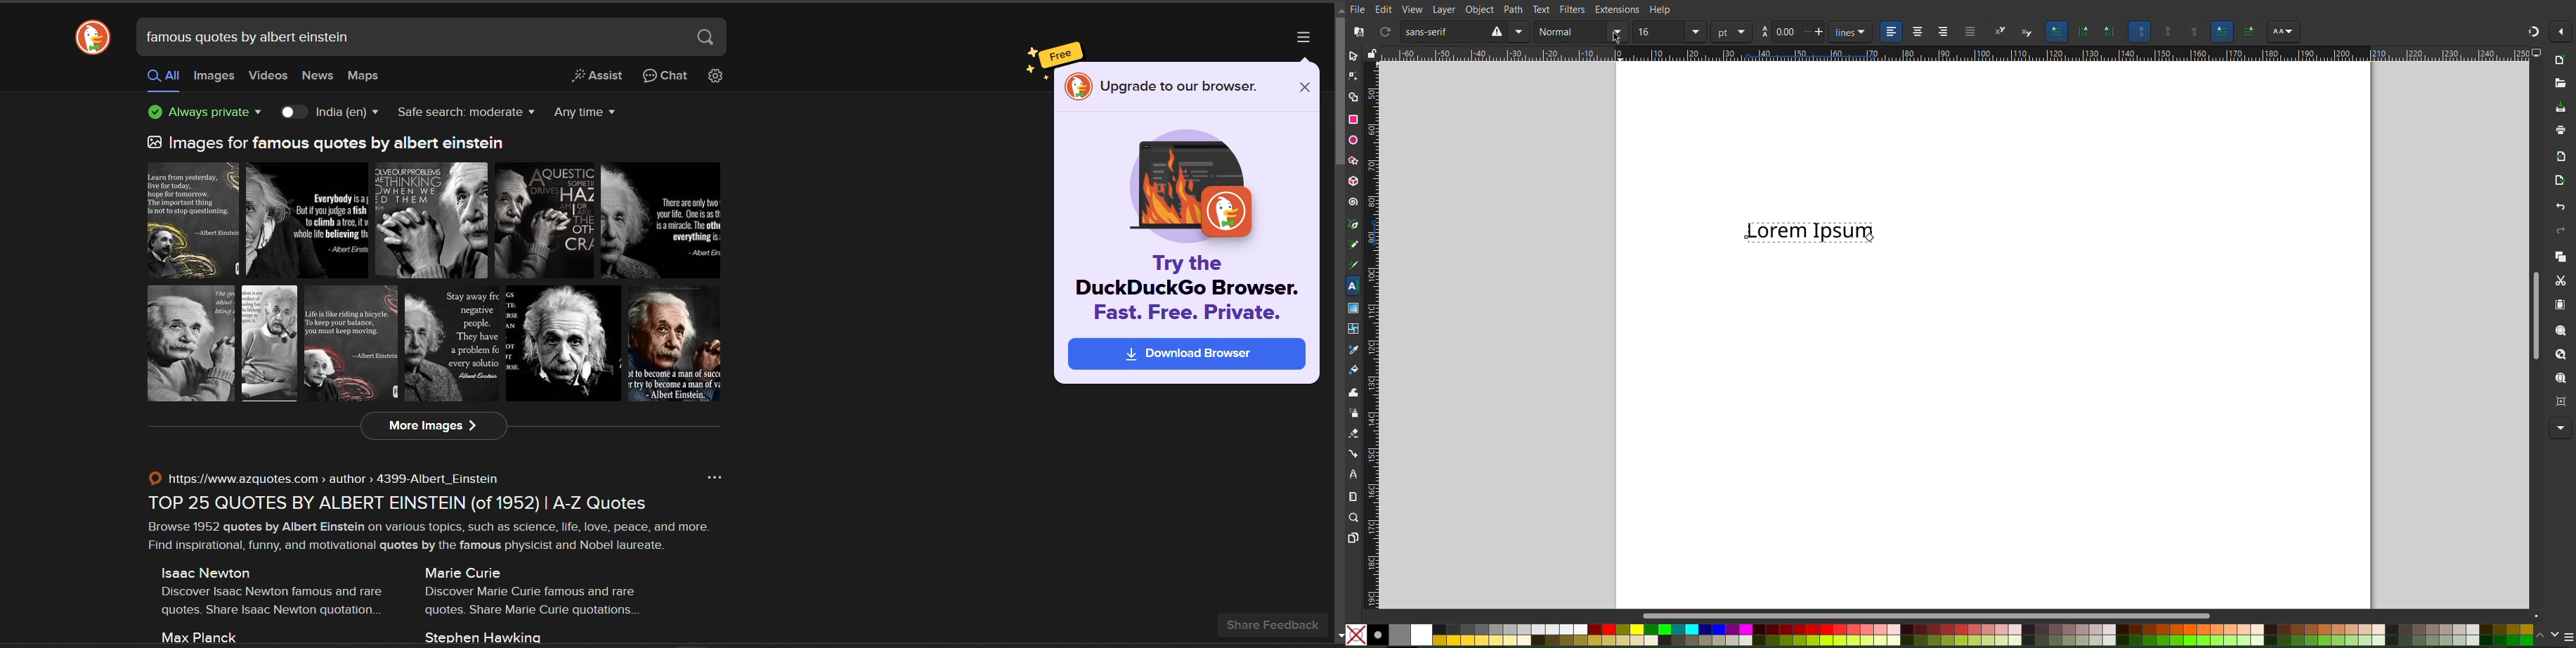 The image size is (2576, 672). What do you see at coordinates (1353, 120) in the screenshot?
I see `Rectangle` at bounding box center [1353, 120].